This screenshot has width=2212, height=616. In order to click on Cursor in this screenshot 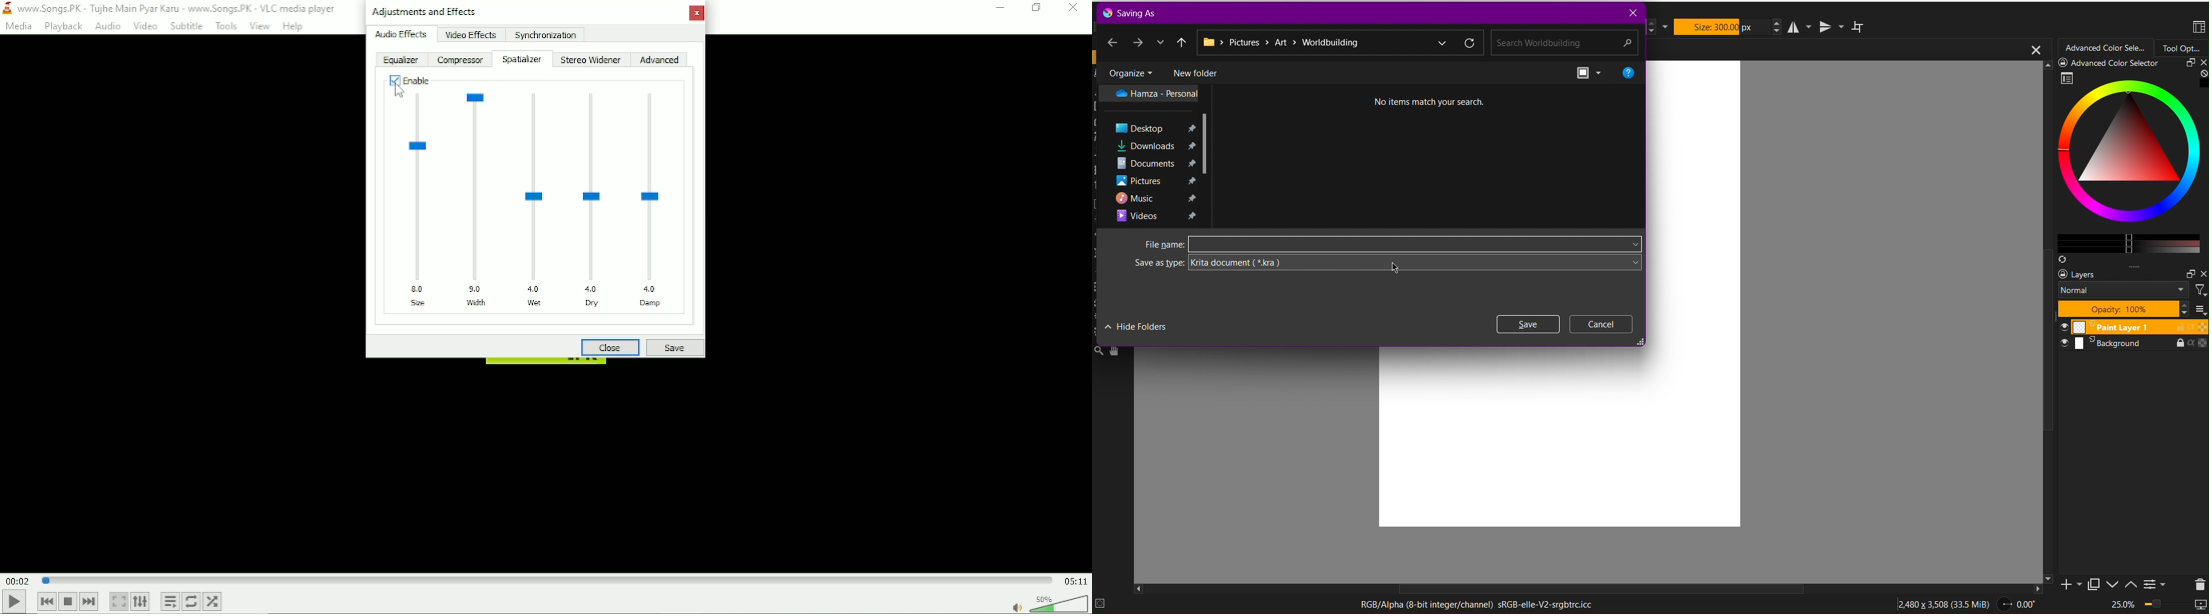, I will do `click(401, 94)`.